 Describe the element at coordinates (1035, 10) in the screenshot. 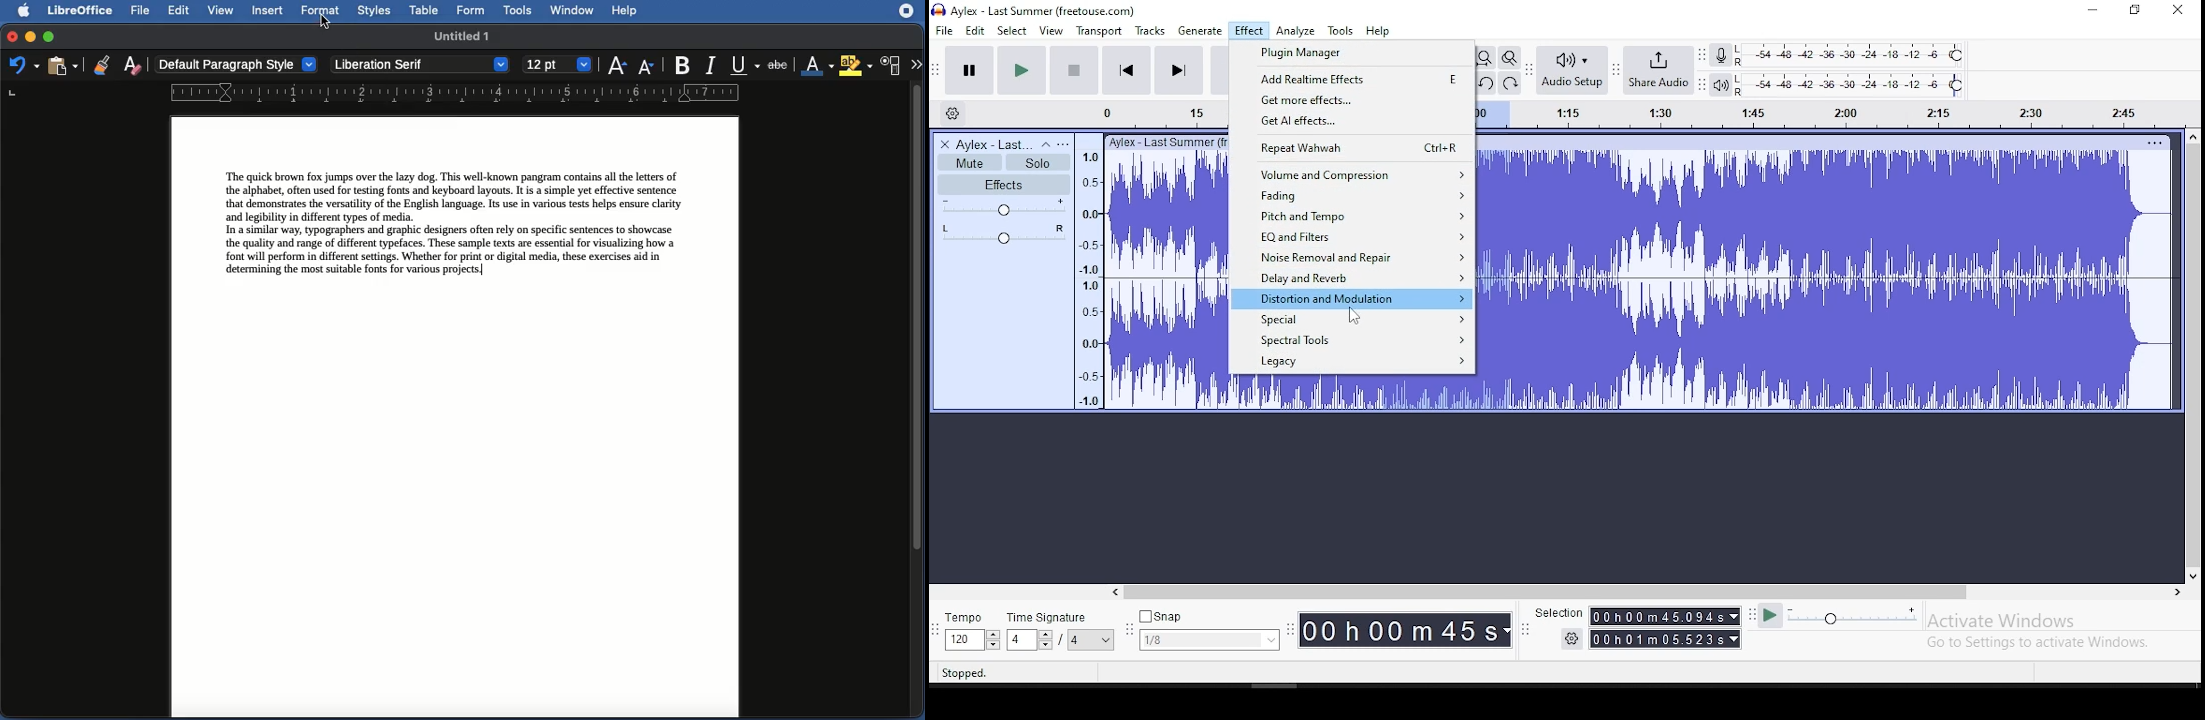

I see `icon and file name` at that location.